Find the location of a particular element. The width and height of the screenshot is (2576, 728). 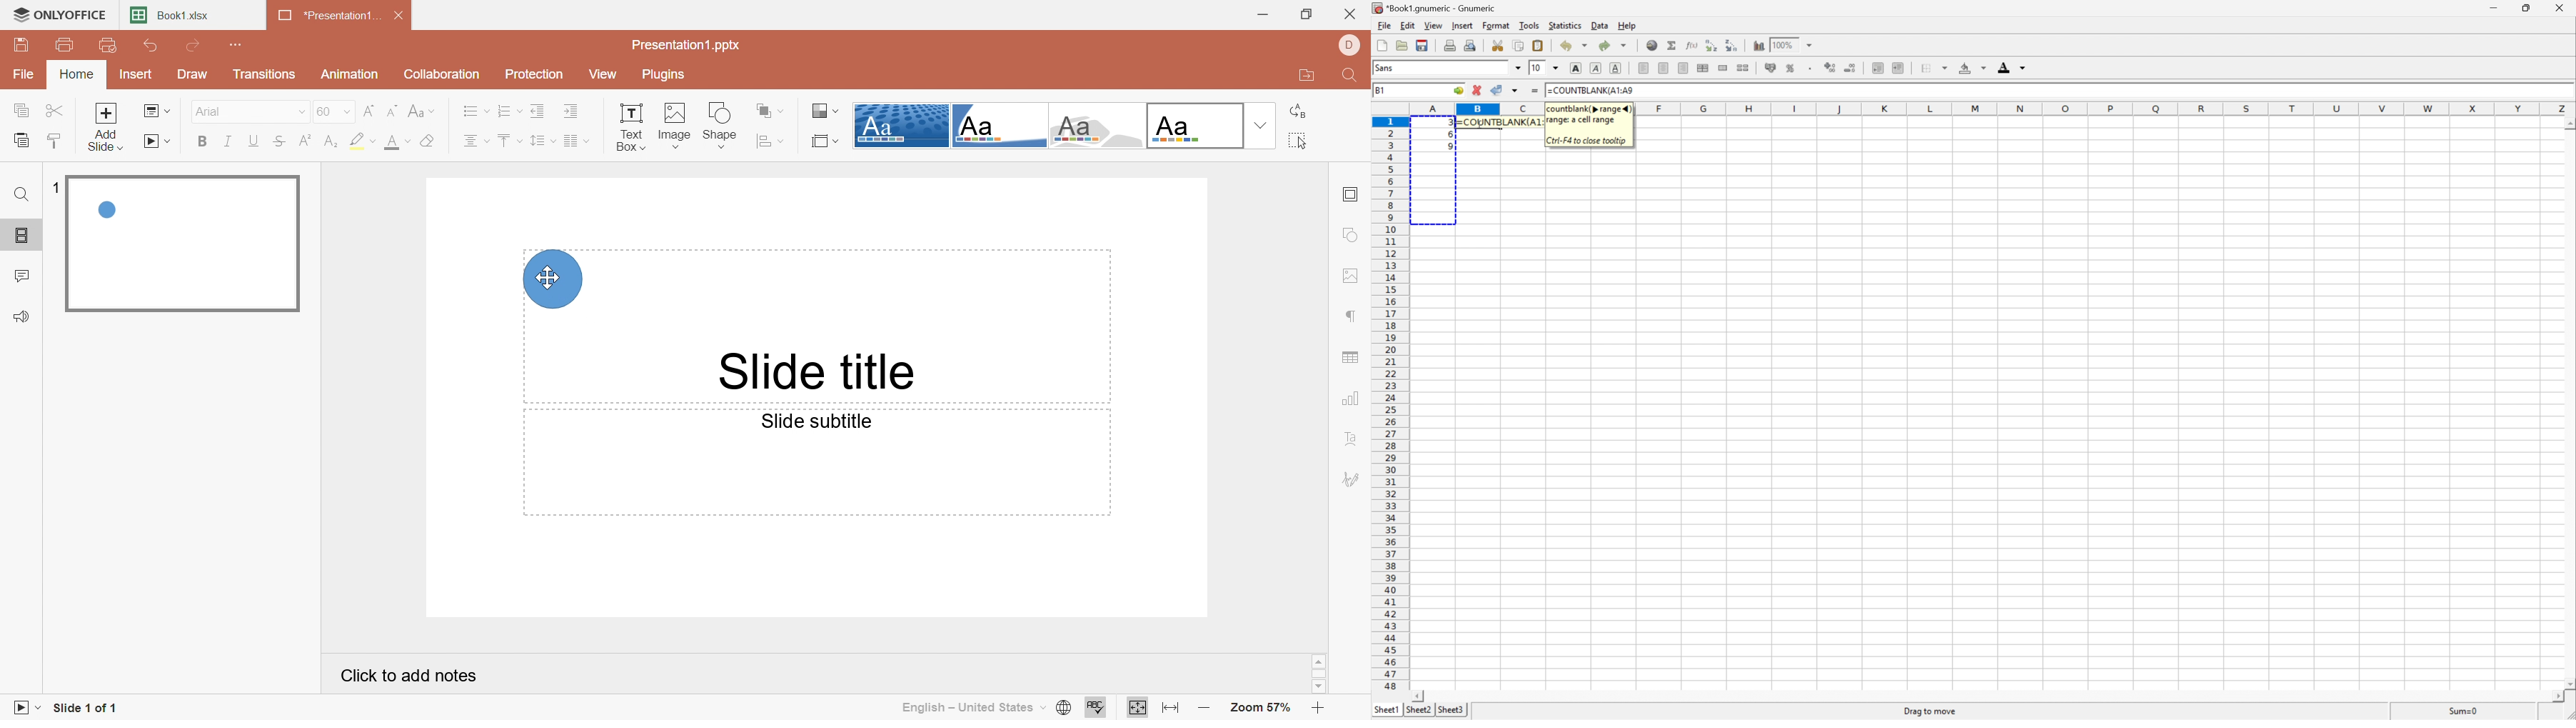

Row numbers is located at coordinates (1390, 403).